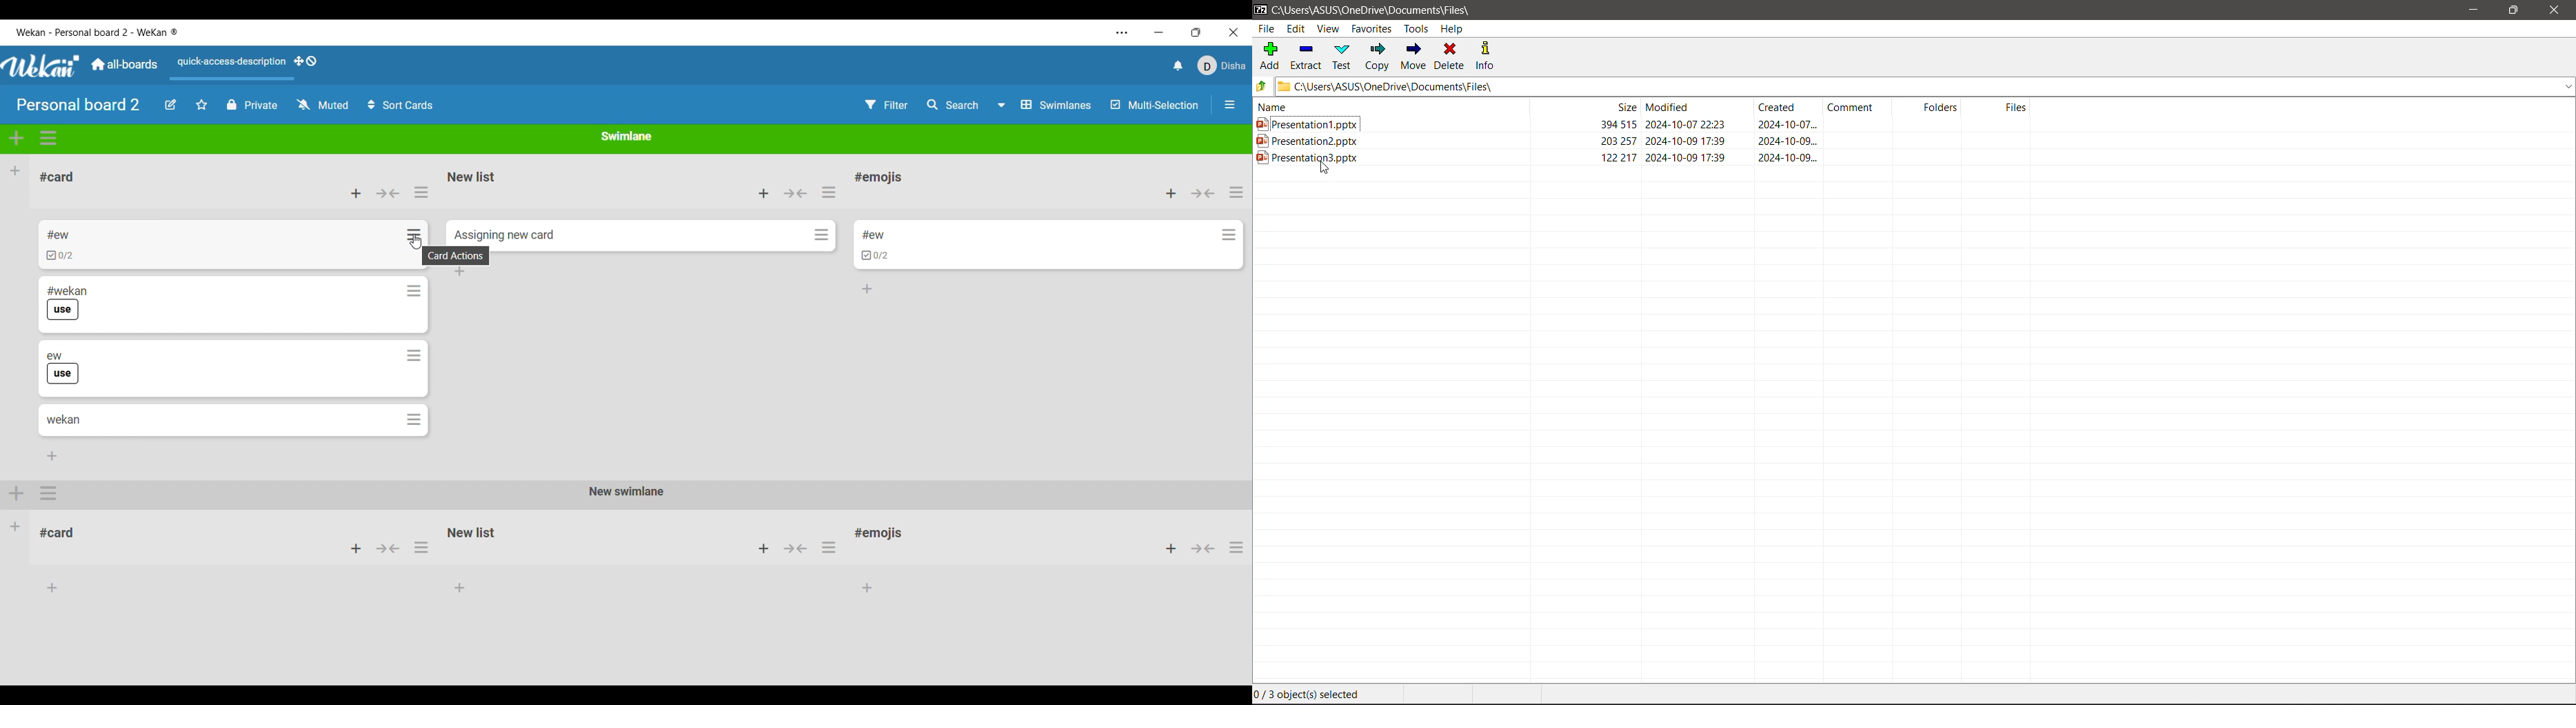  What do you see at coordinates (1314, 695) in the screenshot?
I see `Current Selection` at bounding box center [1314, 695].